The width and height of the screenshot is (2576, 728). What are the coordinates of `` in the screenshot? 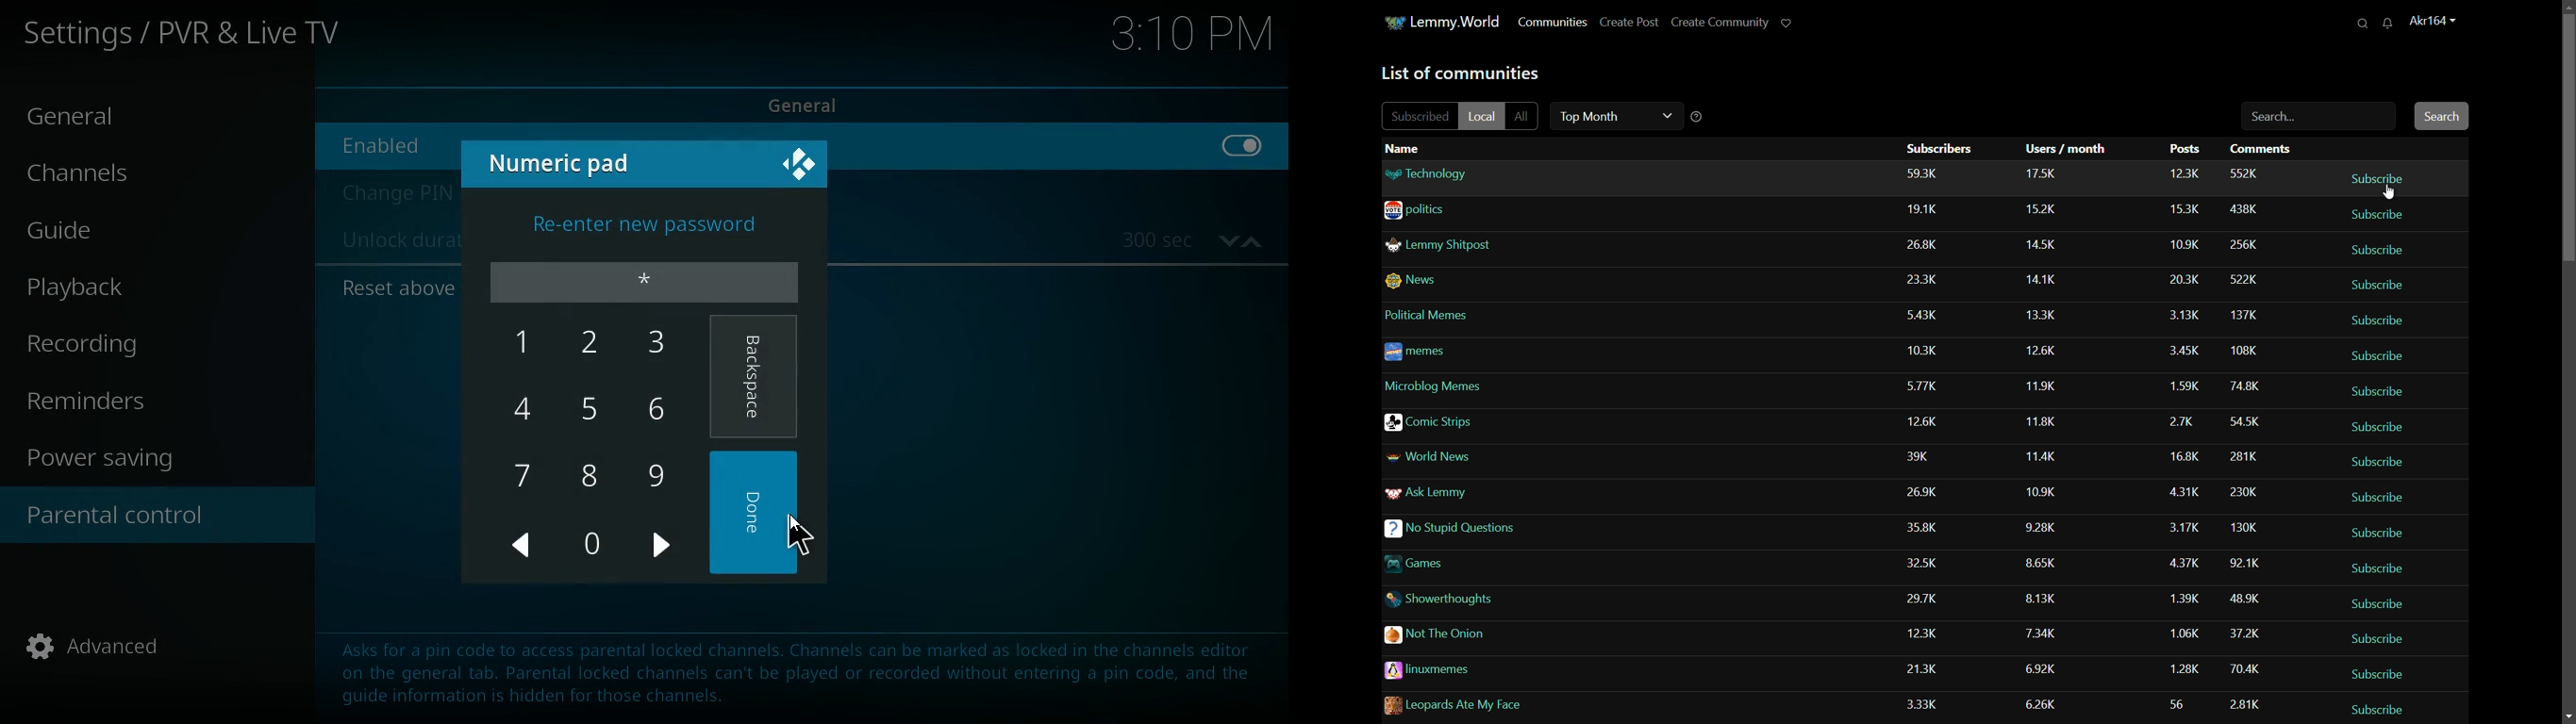 It's located at (1529, 563).